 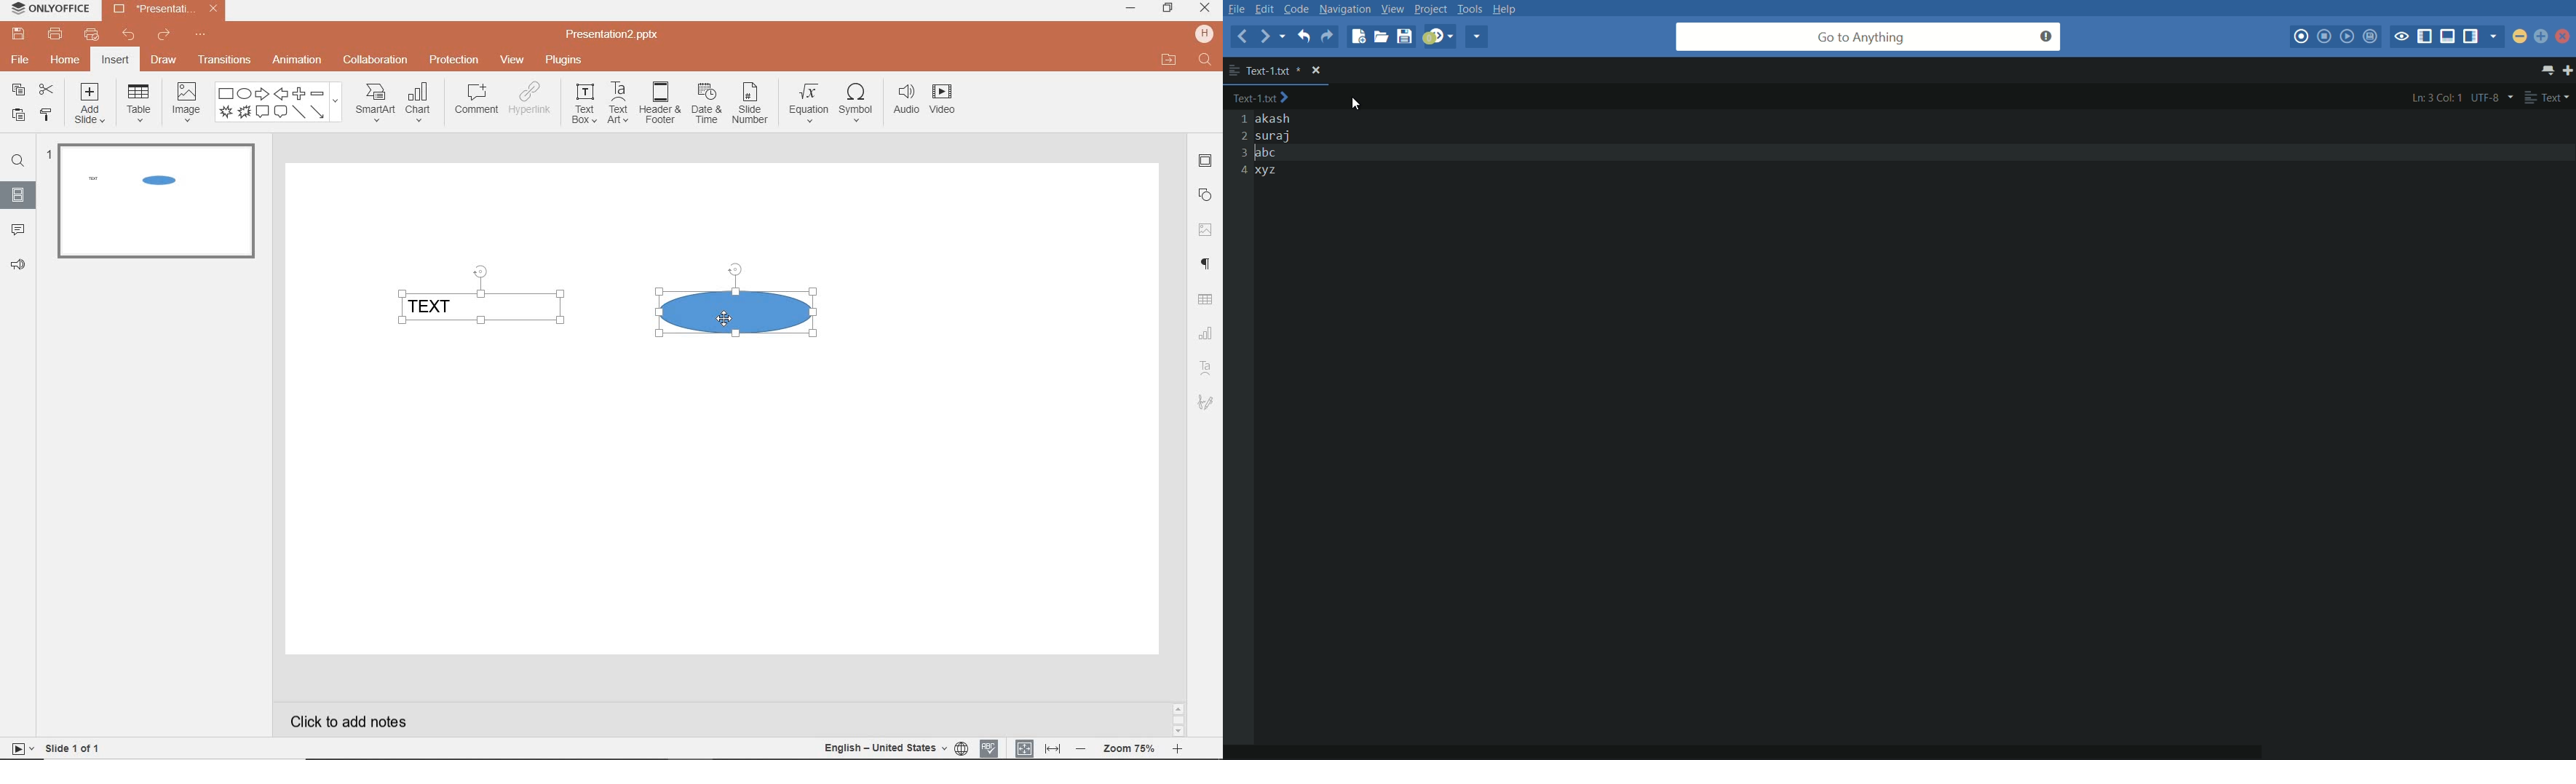 I want to click on FIT TO SLIDE / FIT TO WIDTH, so click(x=1039, y=747).